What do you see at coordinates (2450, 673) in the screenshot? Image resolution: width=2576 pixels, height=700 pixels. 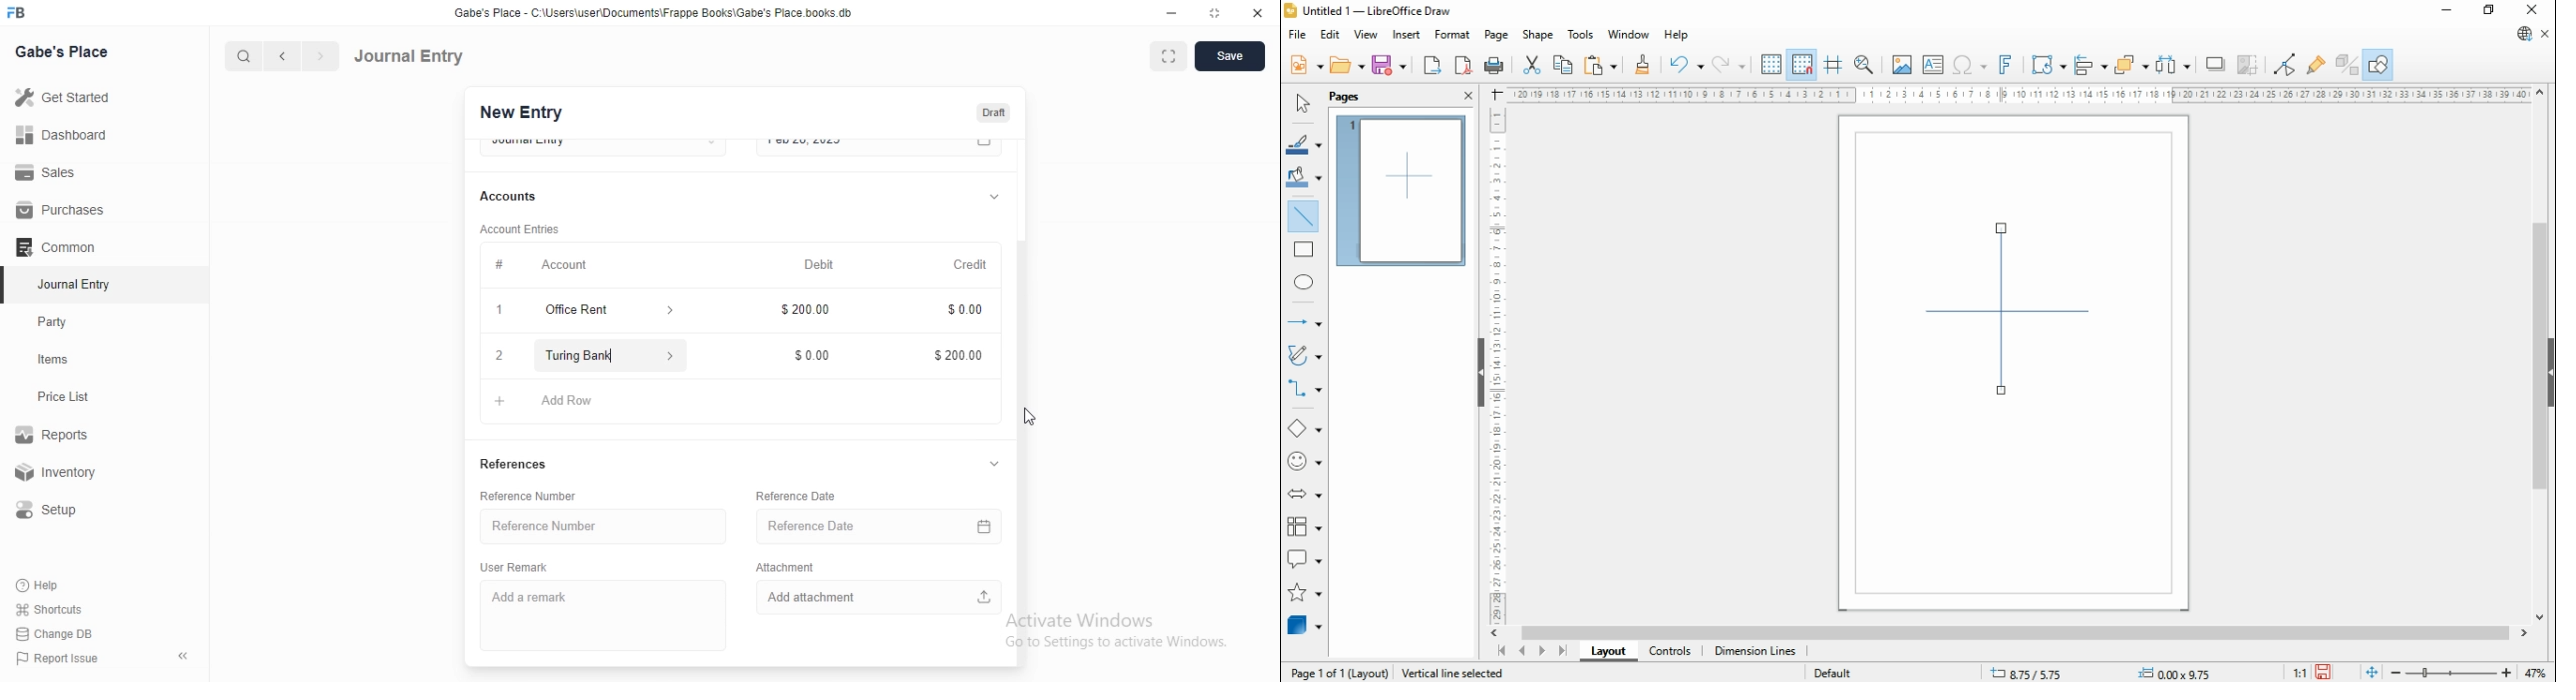 I see `zoom slider` at bounding box center [2450, 673].